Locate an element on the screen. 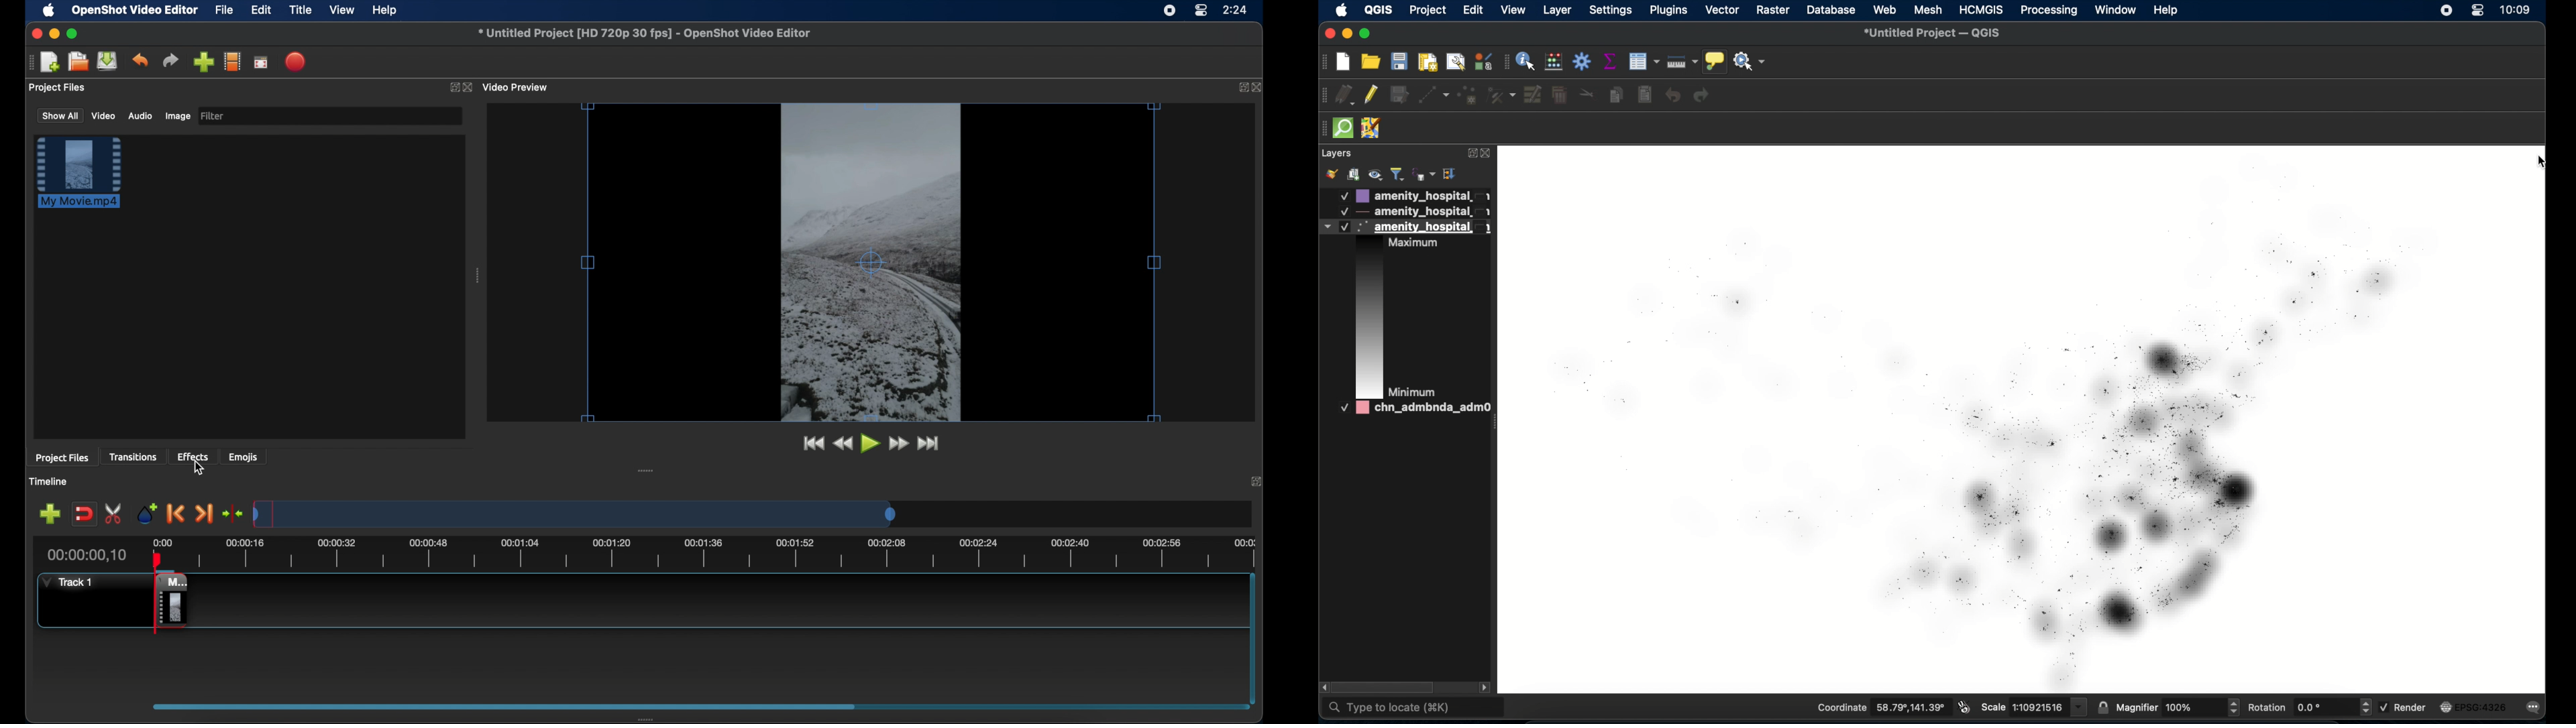  minimize is located at coordinates (55, 33).